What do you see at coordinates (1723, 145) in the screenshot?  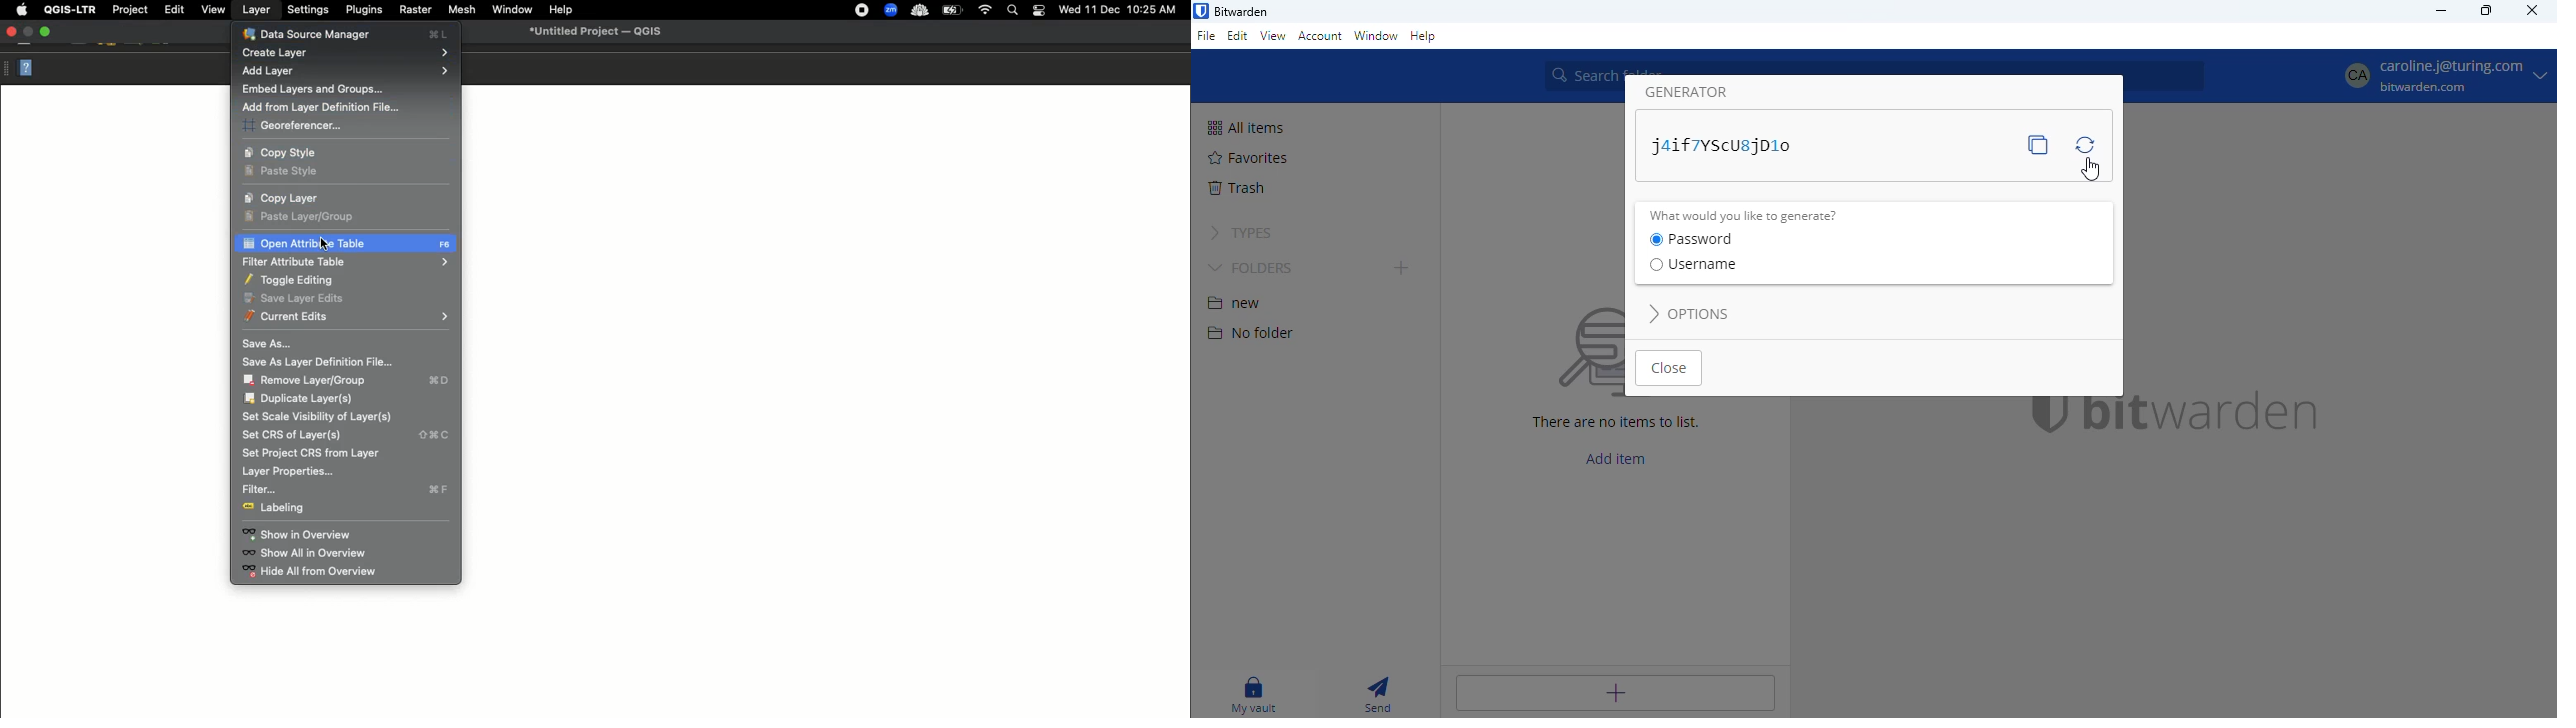 I see `password` at bounding box center [1723, 145].